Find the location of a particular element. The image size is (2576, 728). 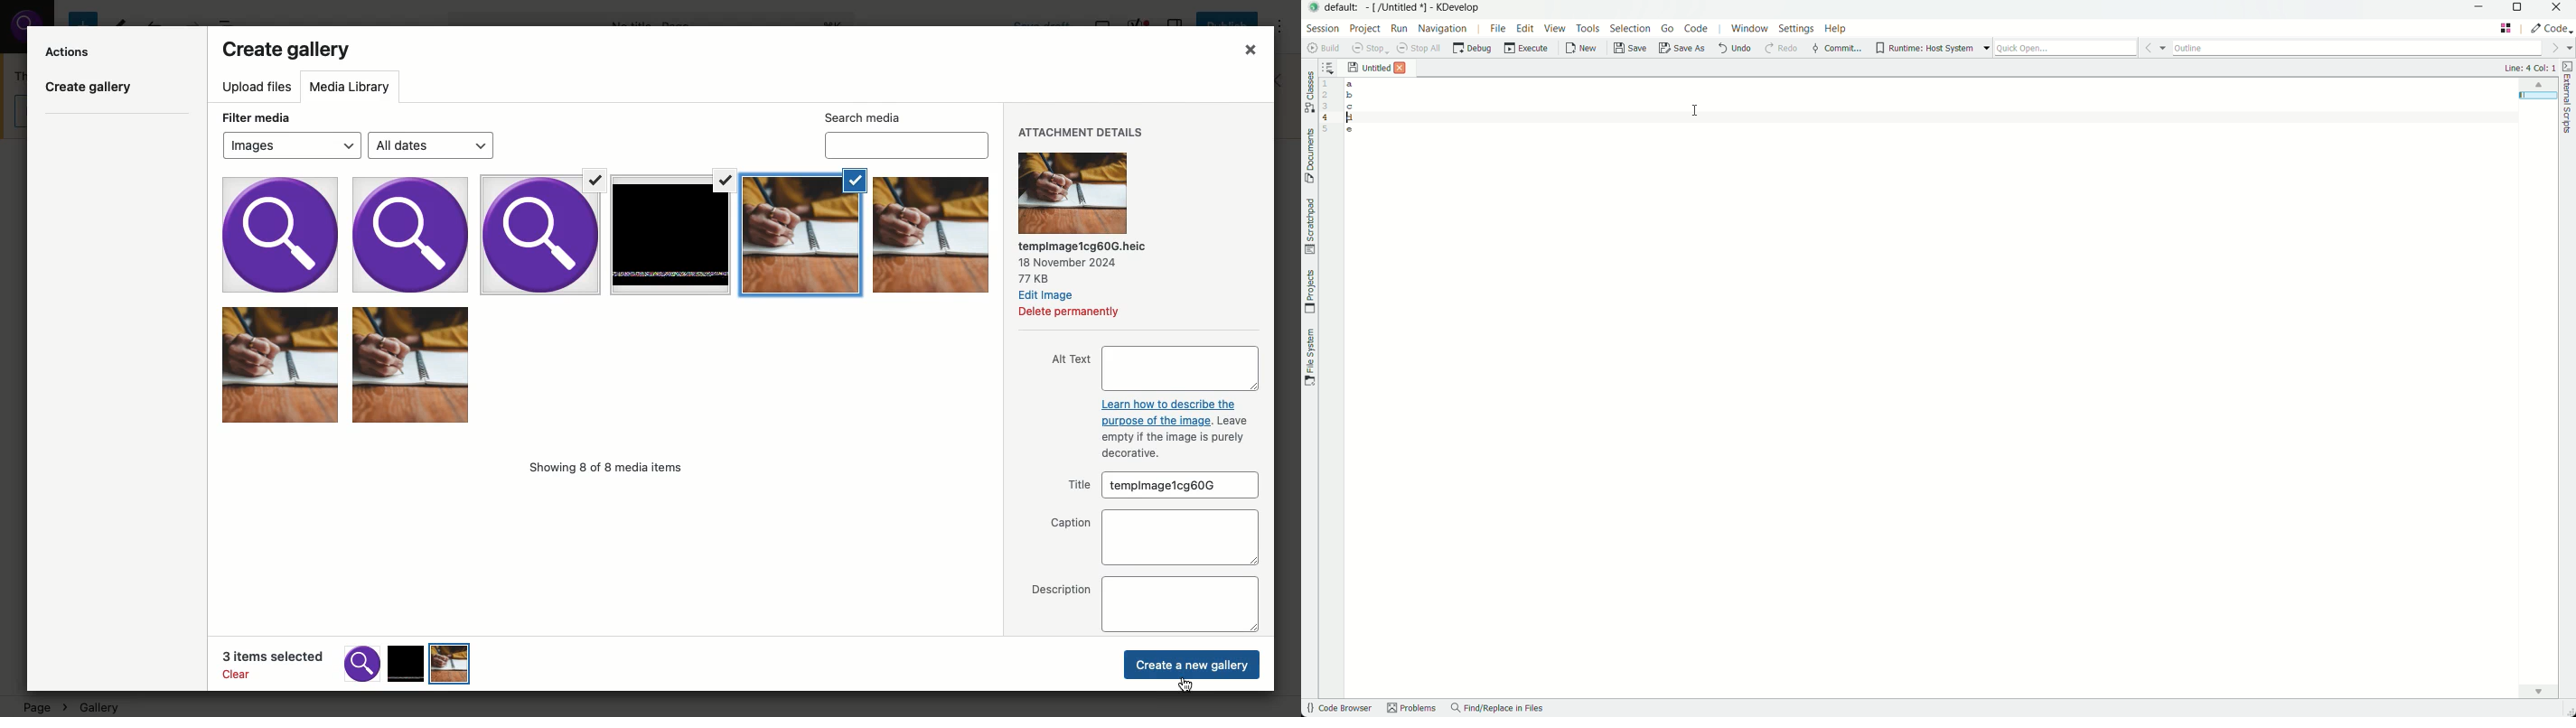

Create gallery is located at coordinates (90, 90).